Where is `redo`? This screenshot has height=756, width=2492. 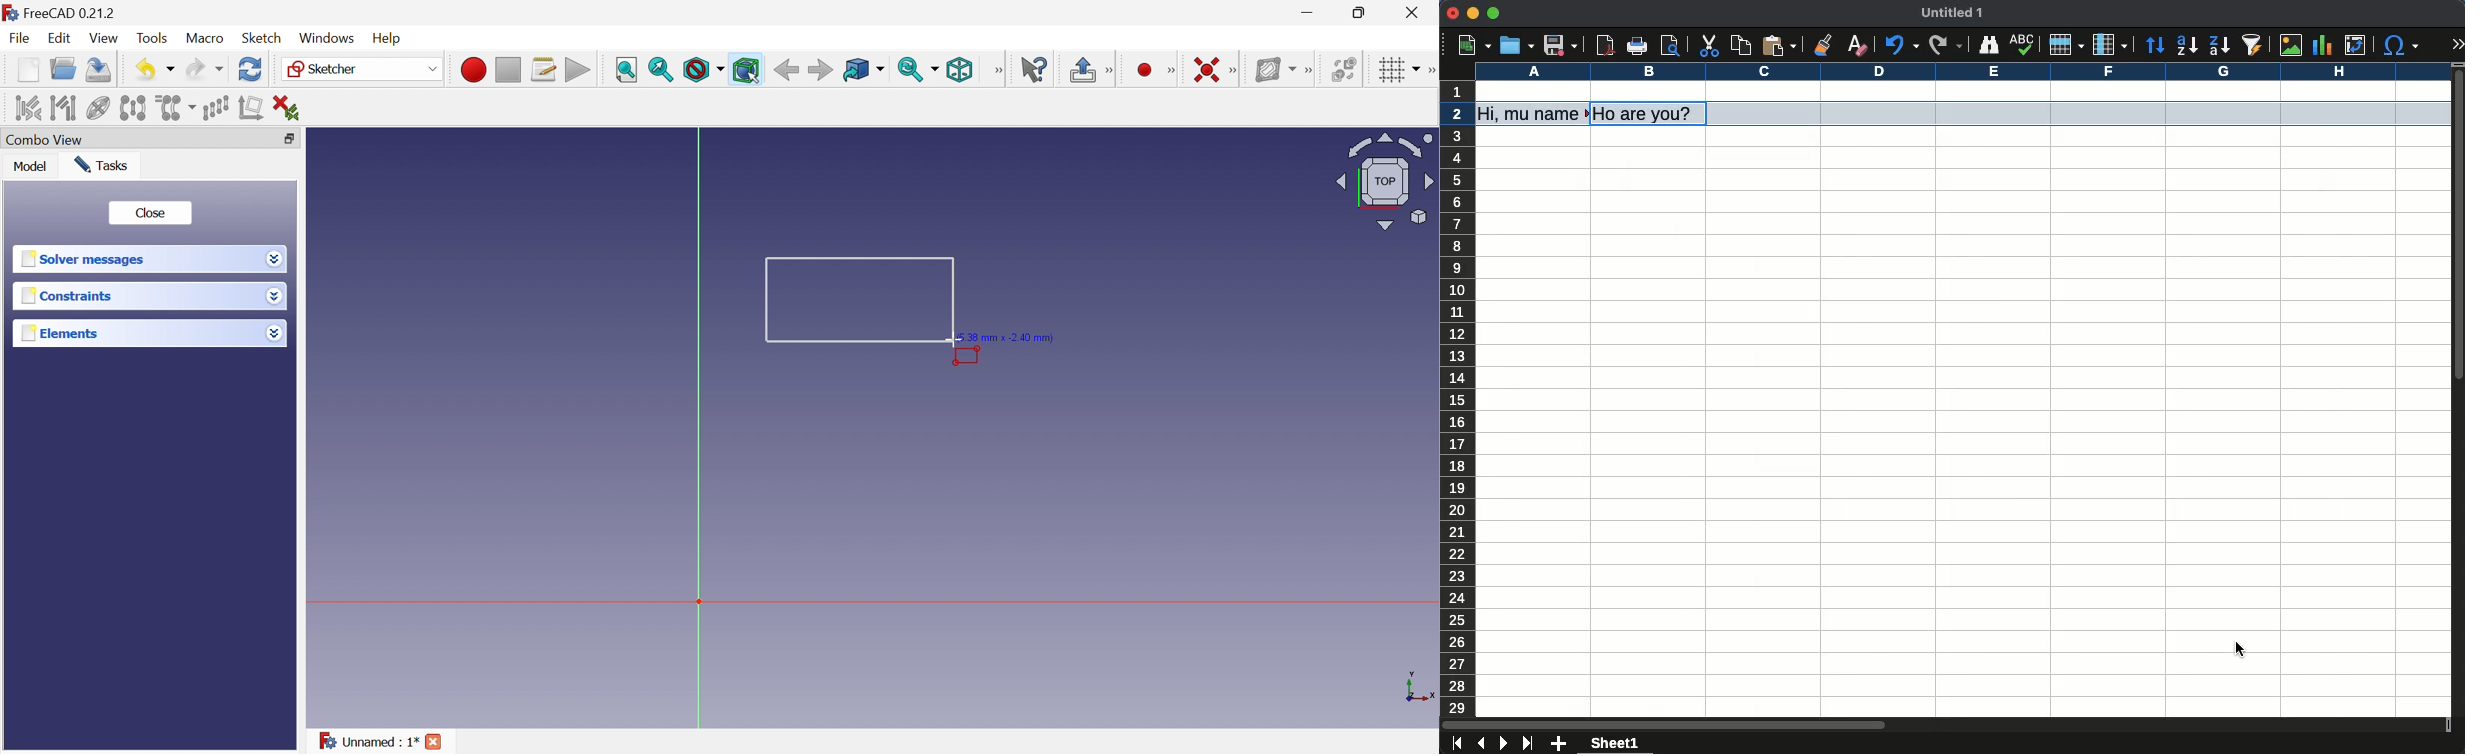
redo is located at coordinates (1946, 46).